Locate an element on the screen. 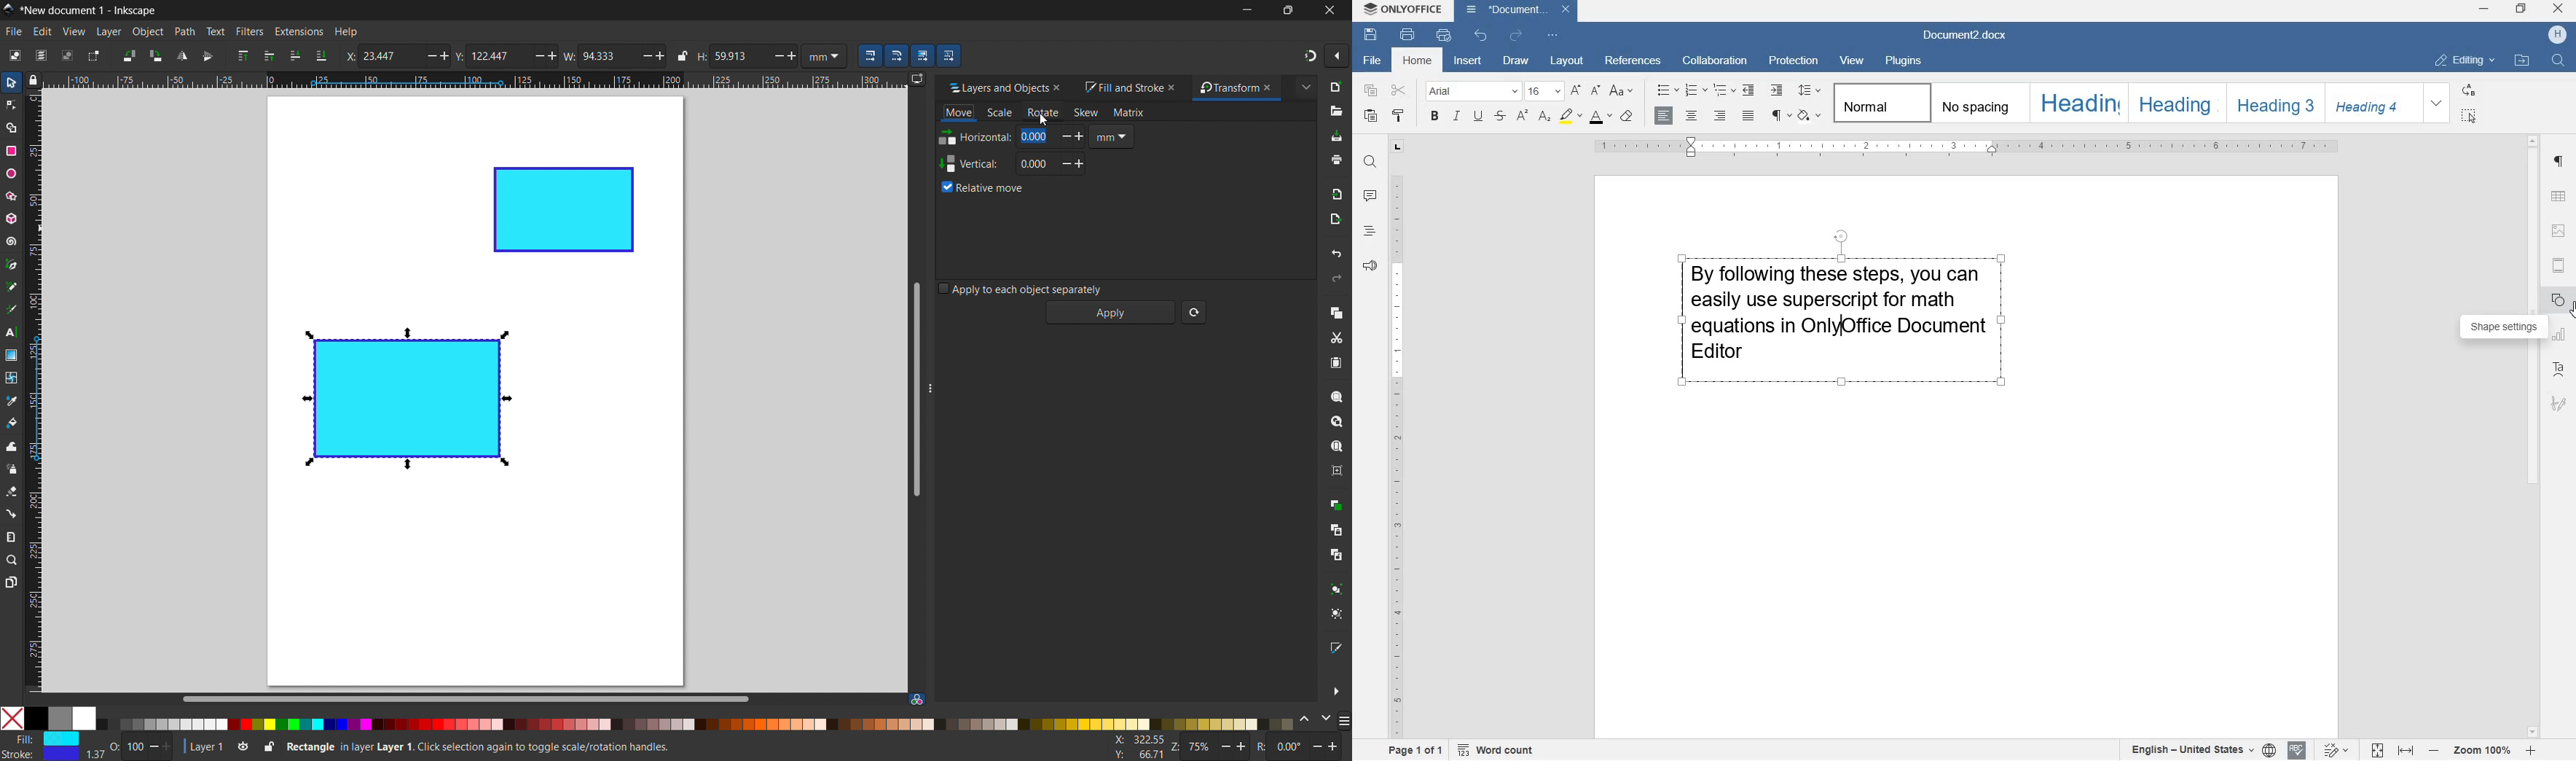 This screenshot has height=784, width=2576. copy is located at coordinates (1337, 312).